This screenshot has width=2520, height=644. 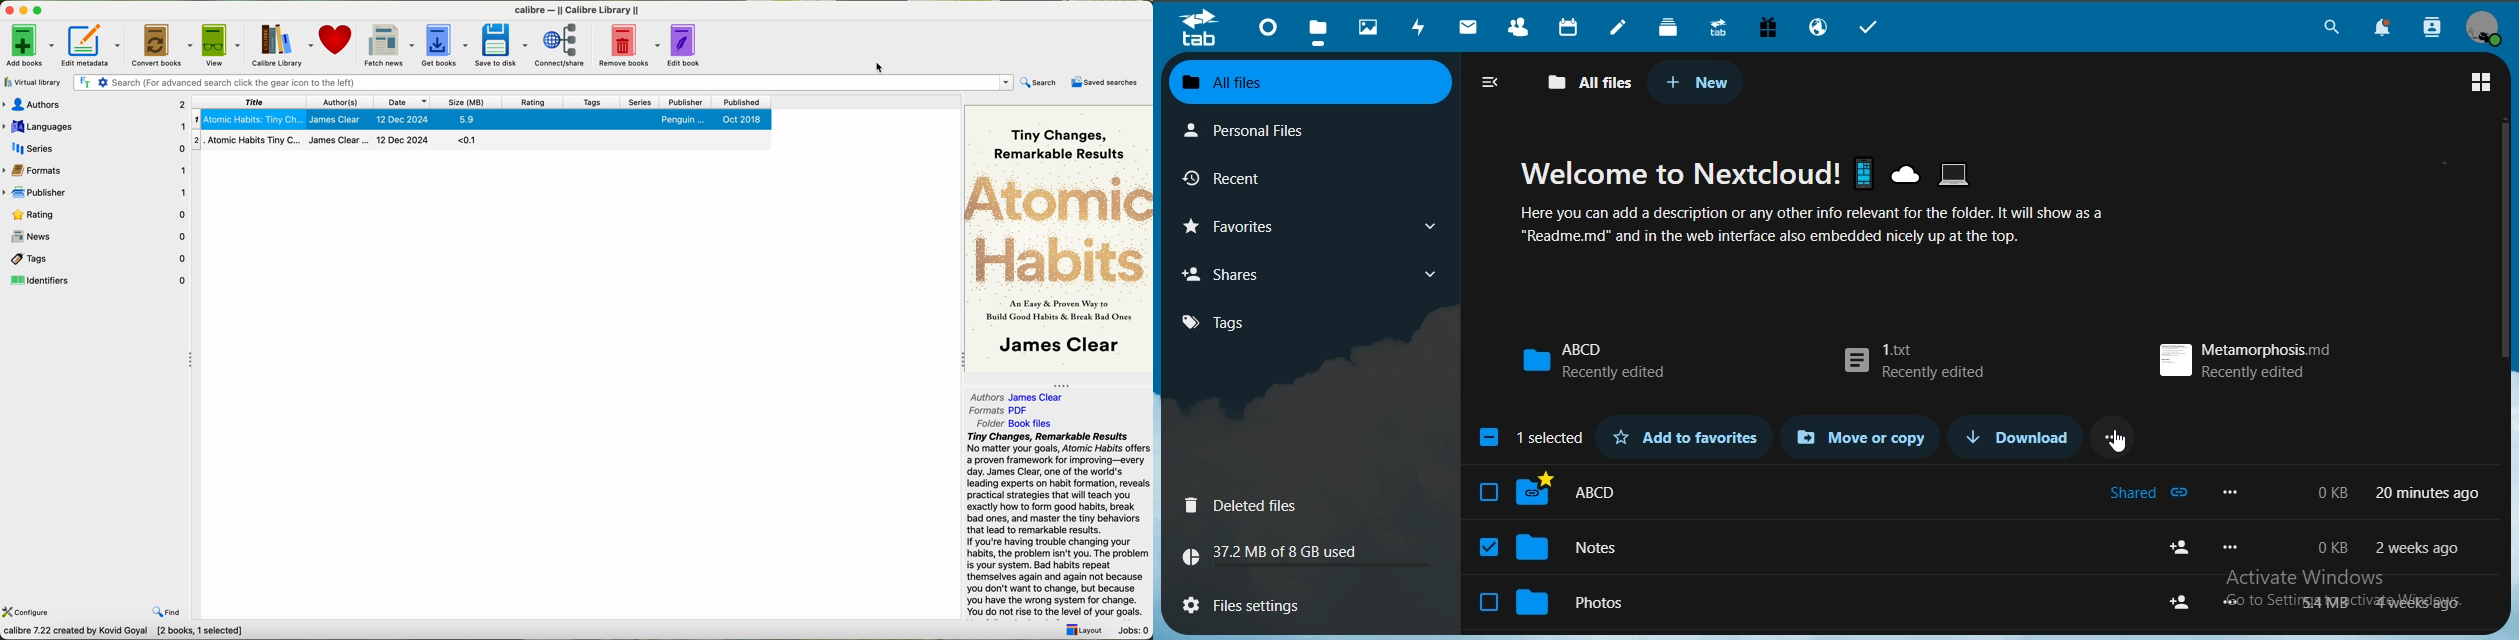 What do you see at coordinates (1586, 81) in the screenshot?
I see `all files` at bounding box center [1586, 81].